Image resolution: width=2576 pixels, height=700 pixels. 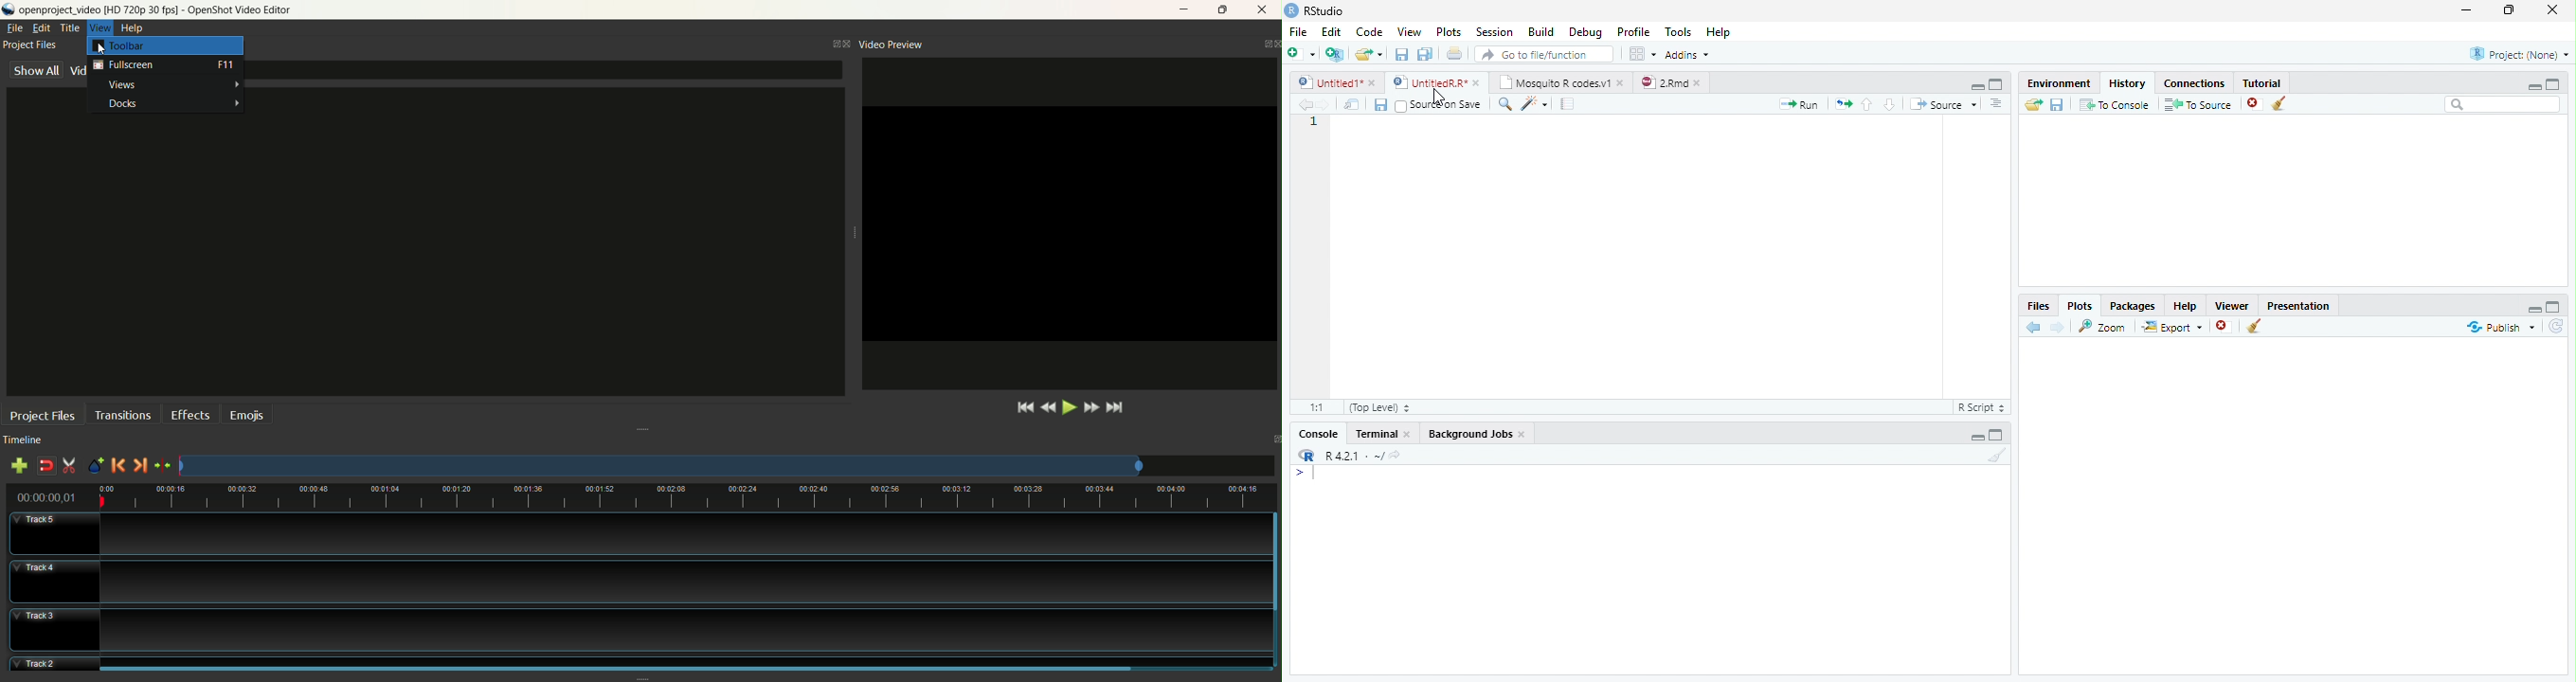 What do you see at coordinates (1633, 257) in the screenshot?
I see `Code Editor` at bounding box center [1633, 257].